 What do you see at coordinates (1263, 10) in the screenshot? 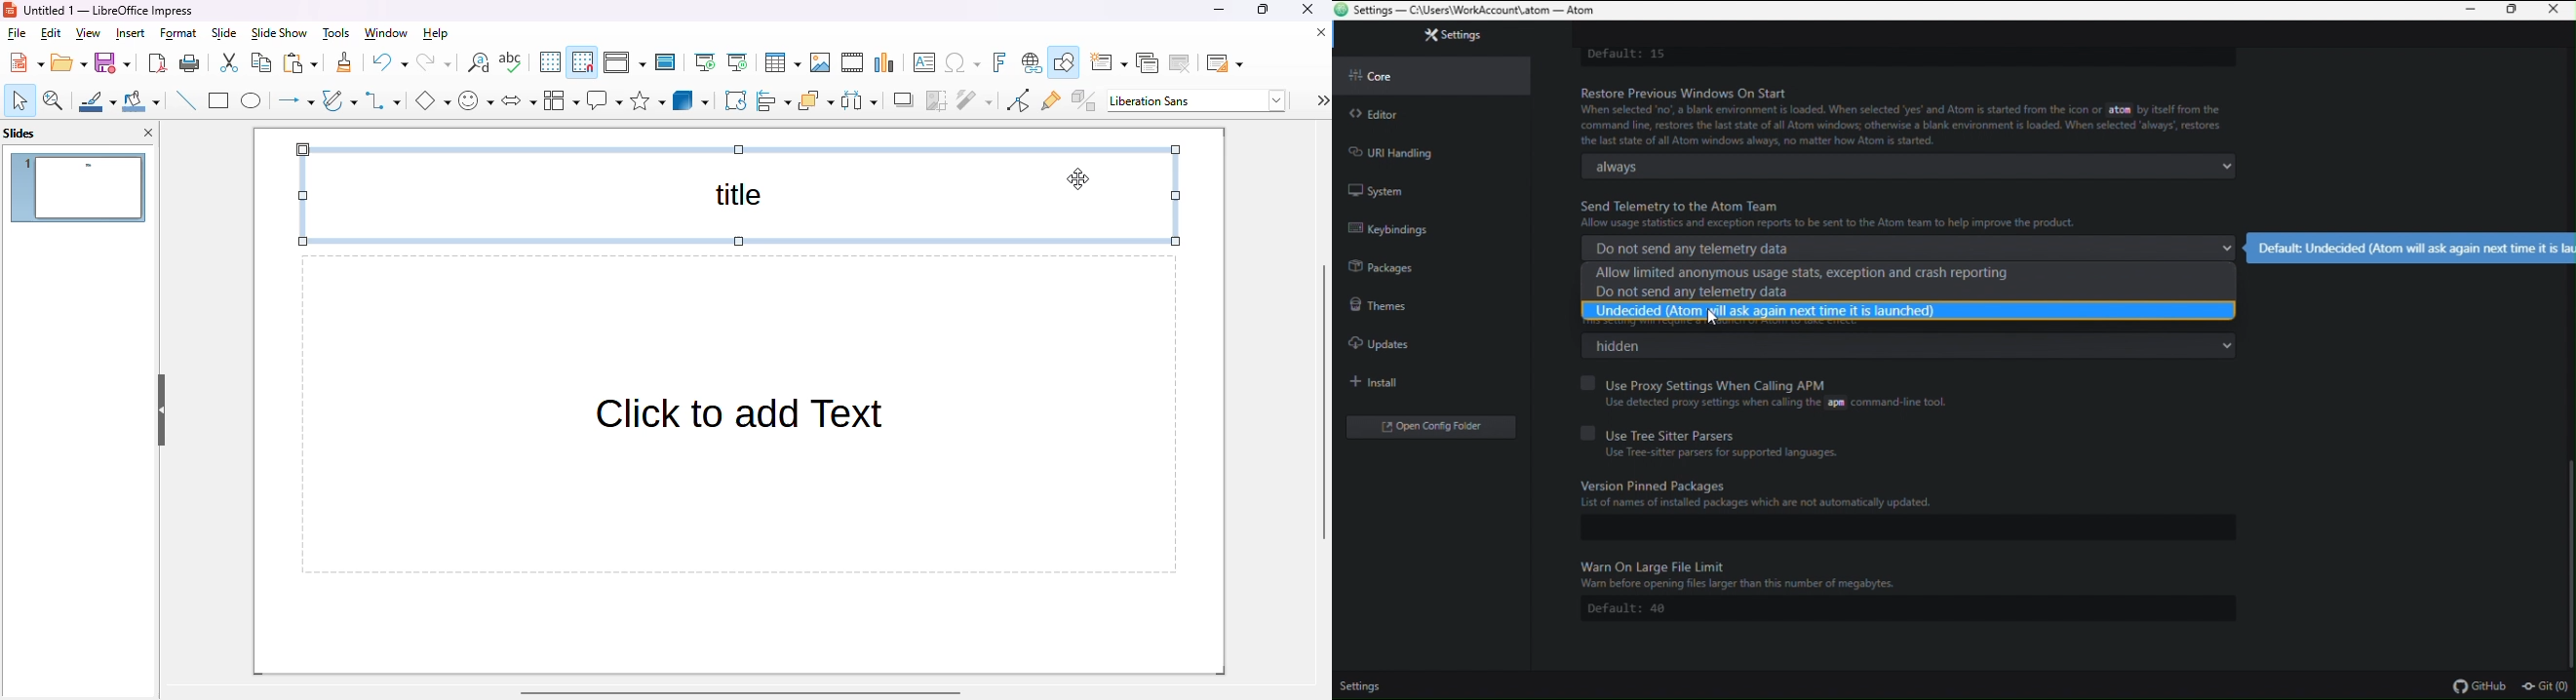
I see `maximize` at bounding box center [1263, 10].